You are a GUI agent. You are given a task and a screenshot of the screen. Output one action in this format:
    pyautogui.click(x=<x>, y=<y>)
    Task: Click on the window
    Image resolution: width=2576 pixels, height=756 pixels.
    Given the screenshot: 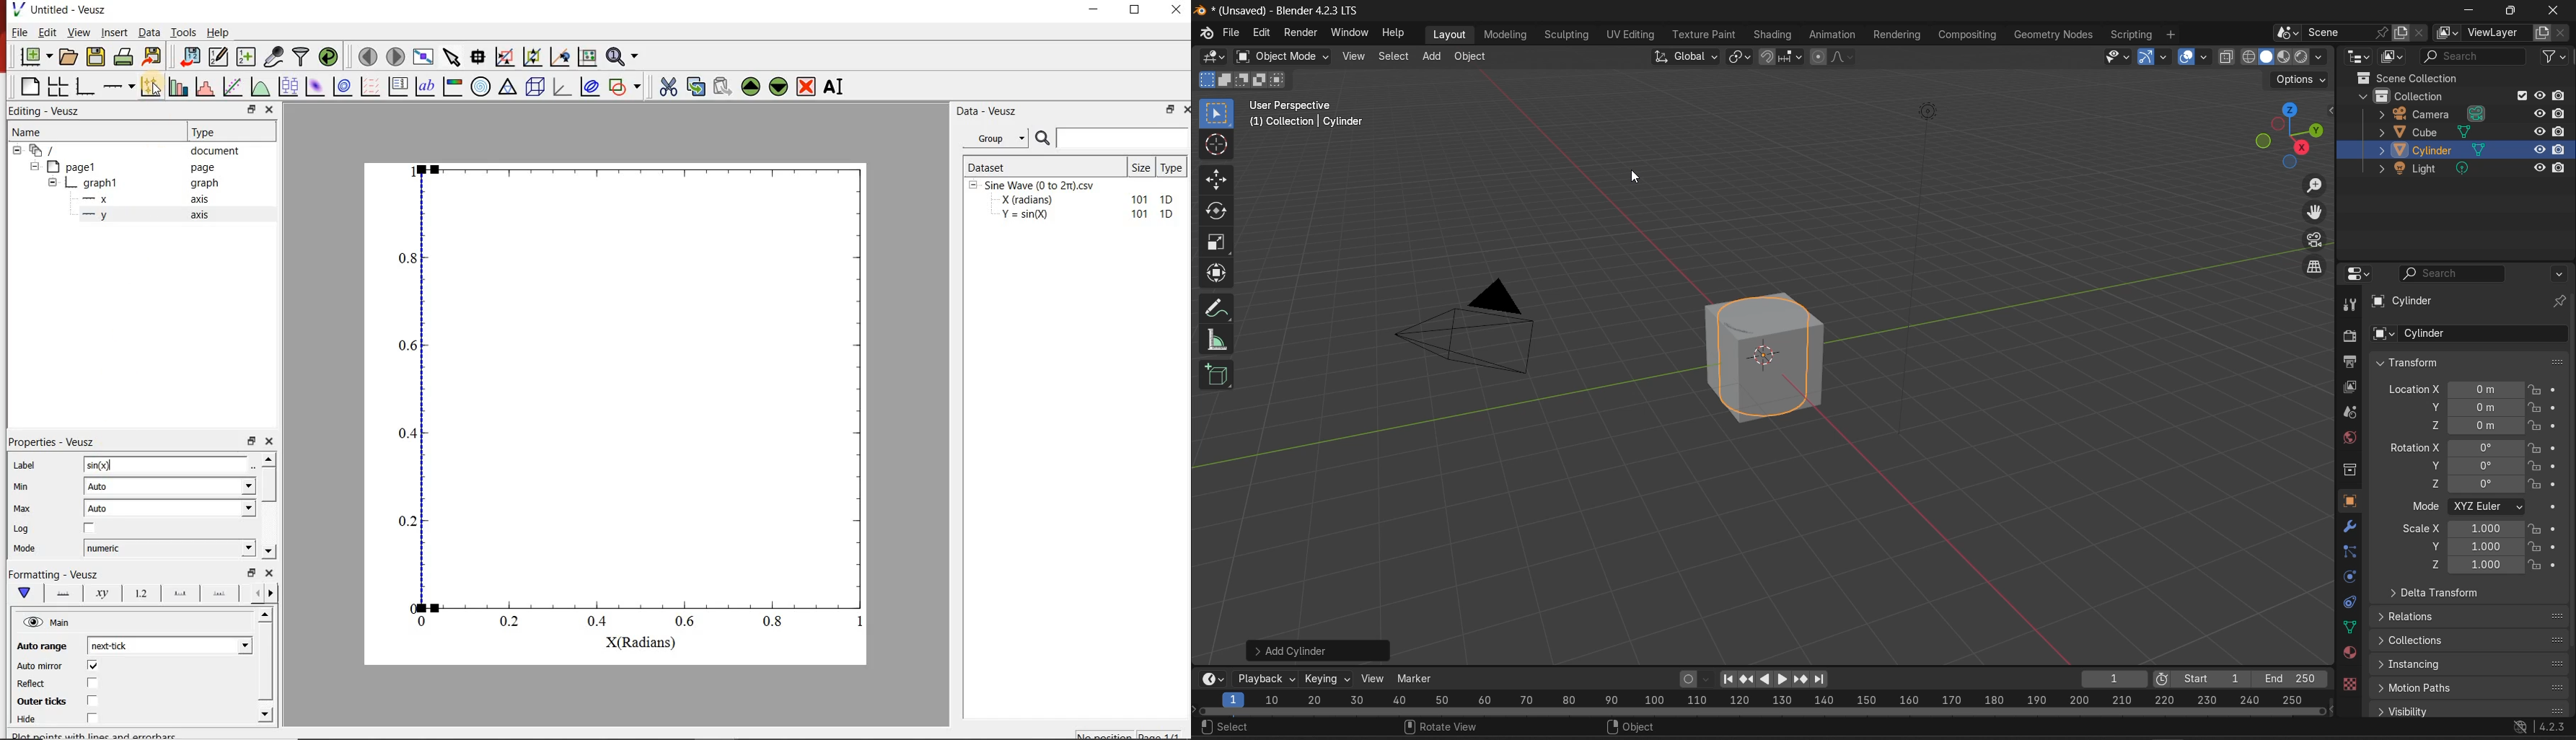 What is the action you would take?
    pyautogui.click(x=1351, y=33)
    